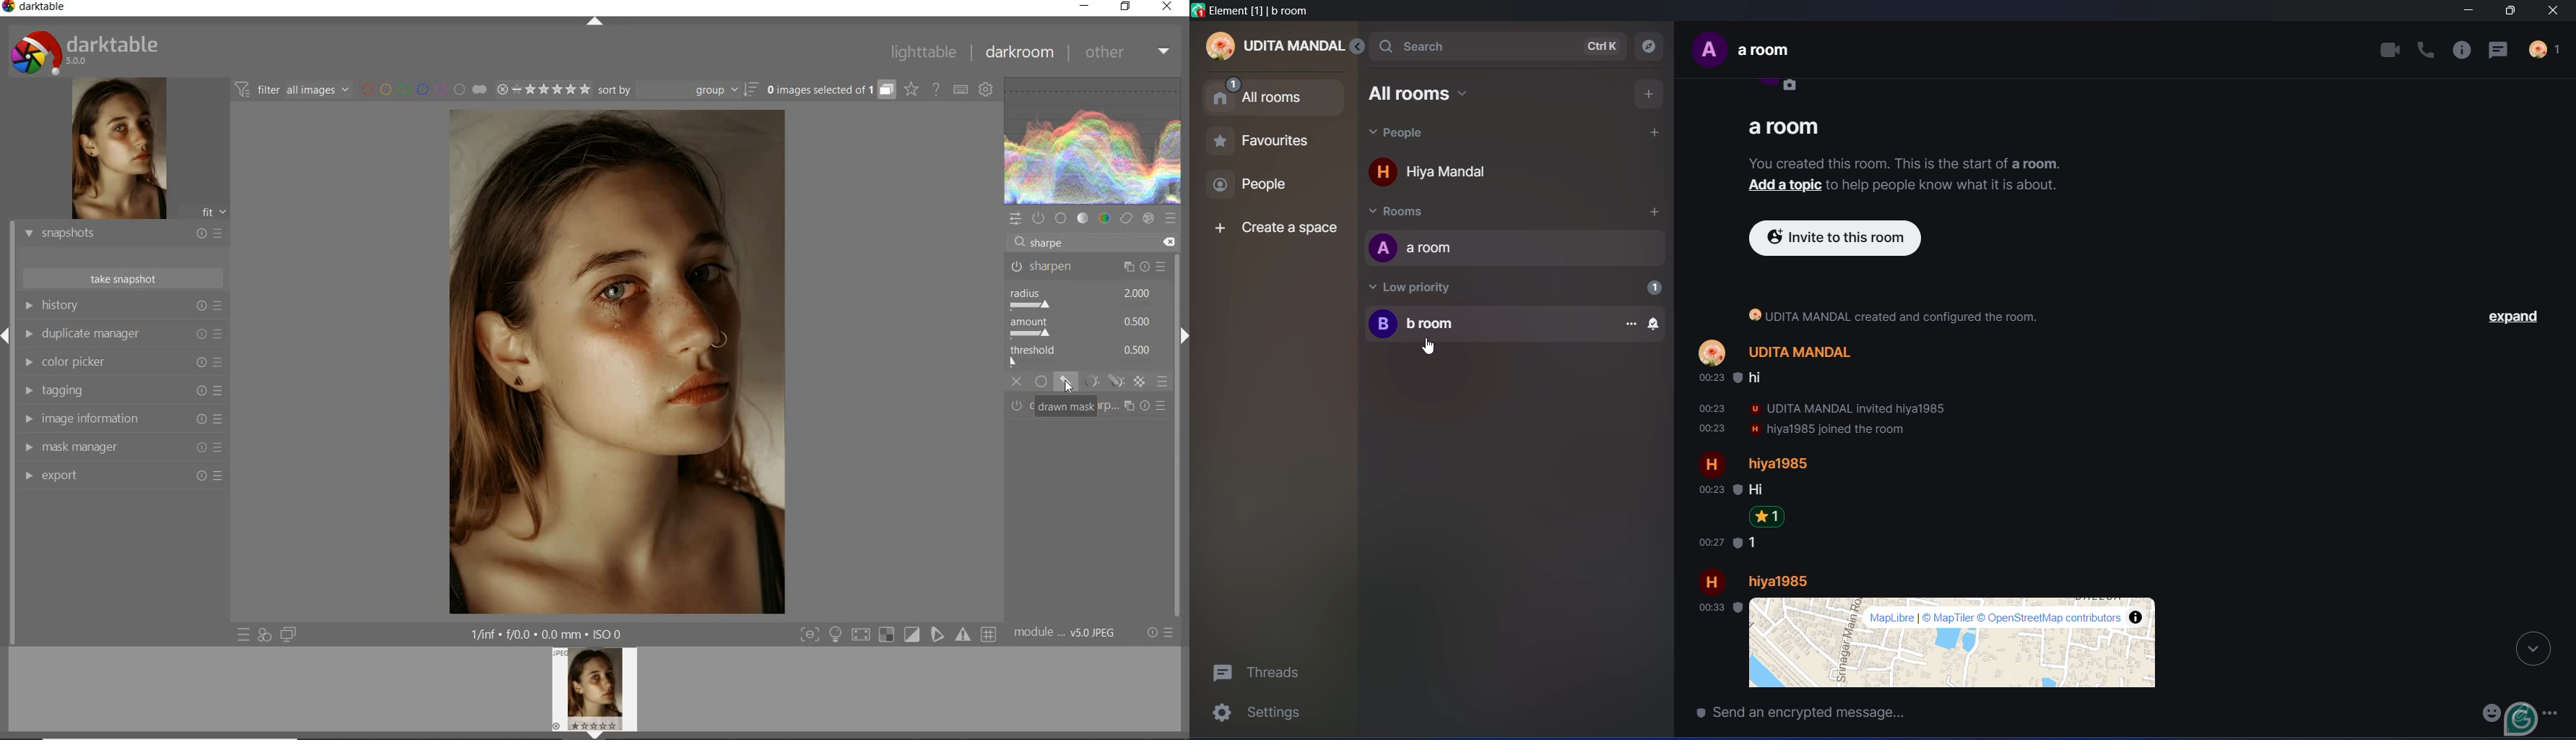 This screenshot has width=2576, height=756. What do you see at coordinates (677, 91) in the screenshot?
I see `sort` at bounding box center [677, 91].